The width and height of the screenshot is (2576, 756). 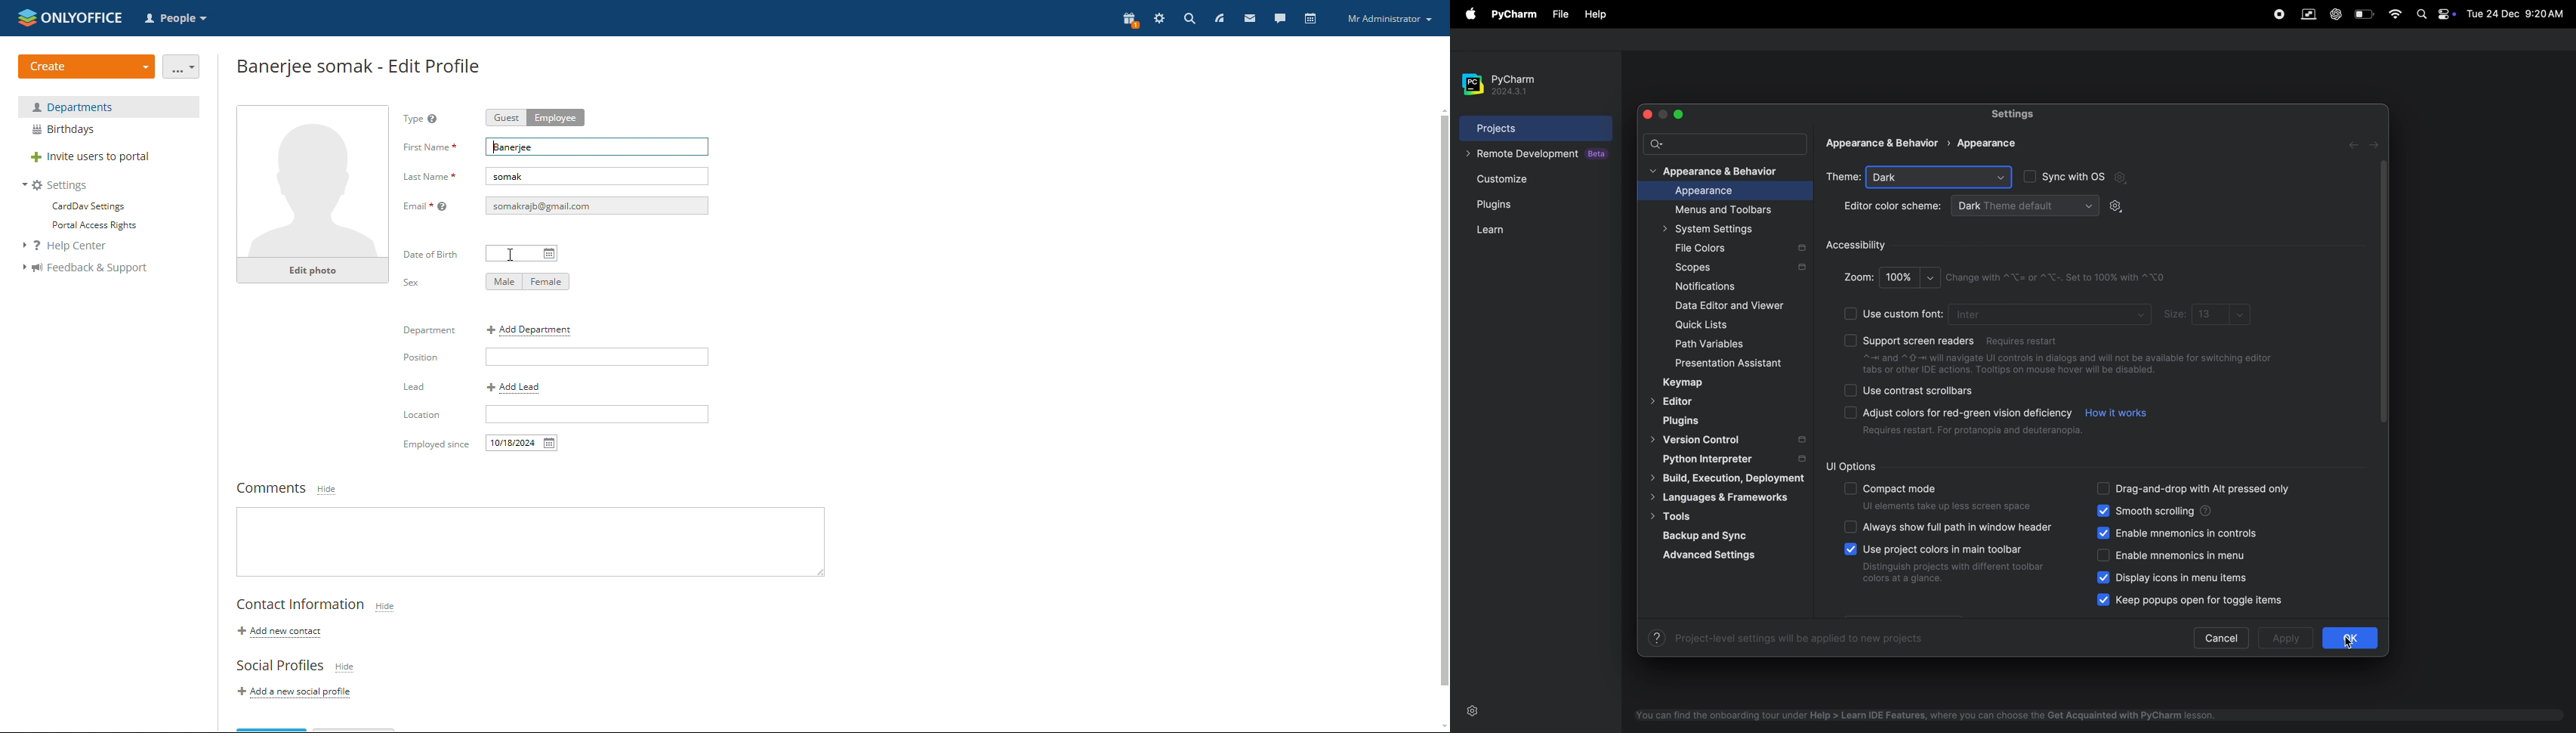 What do you see at coordinates (1852, 413) in the screenshot?
I see `checkbox` at bounding box center [1852, 413].